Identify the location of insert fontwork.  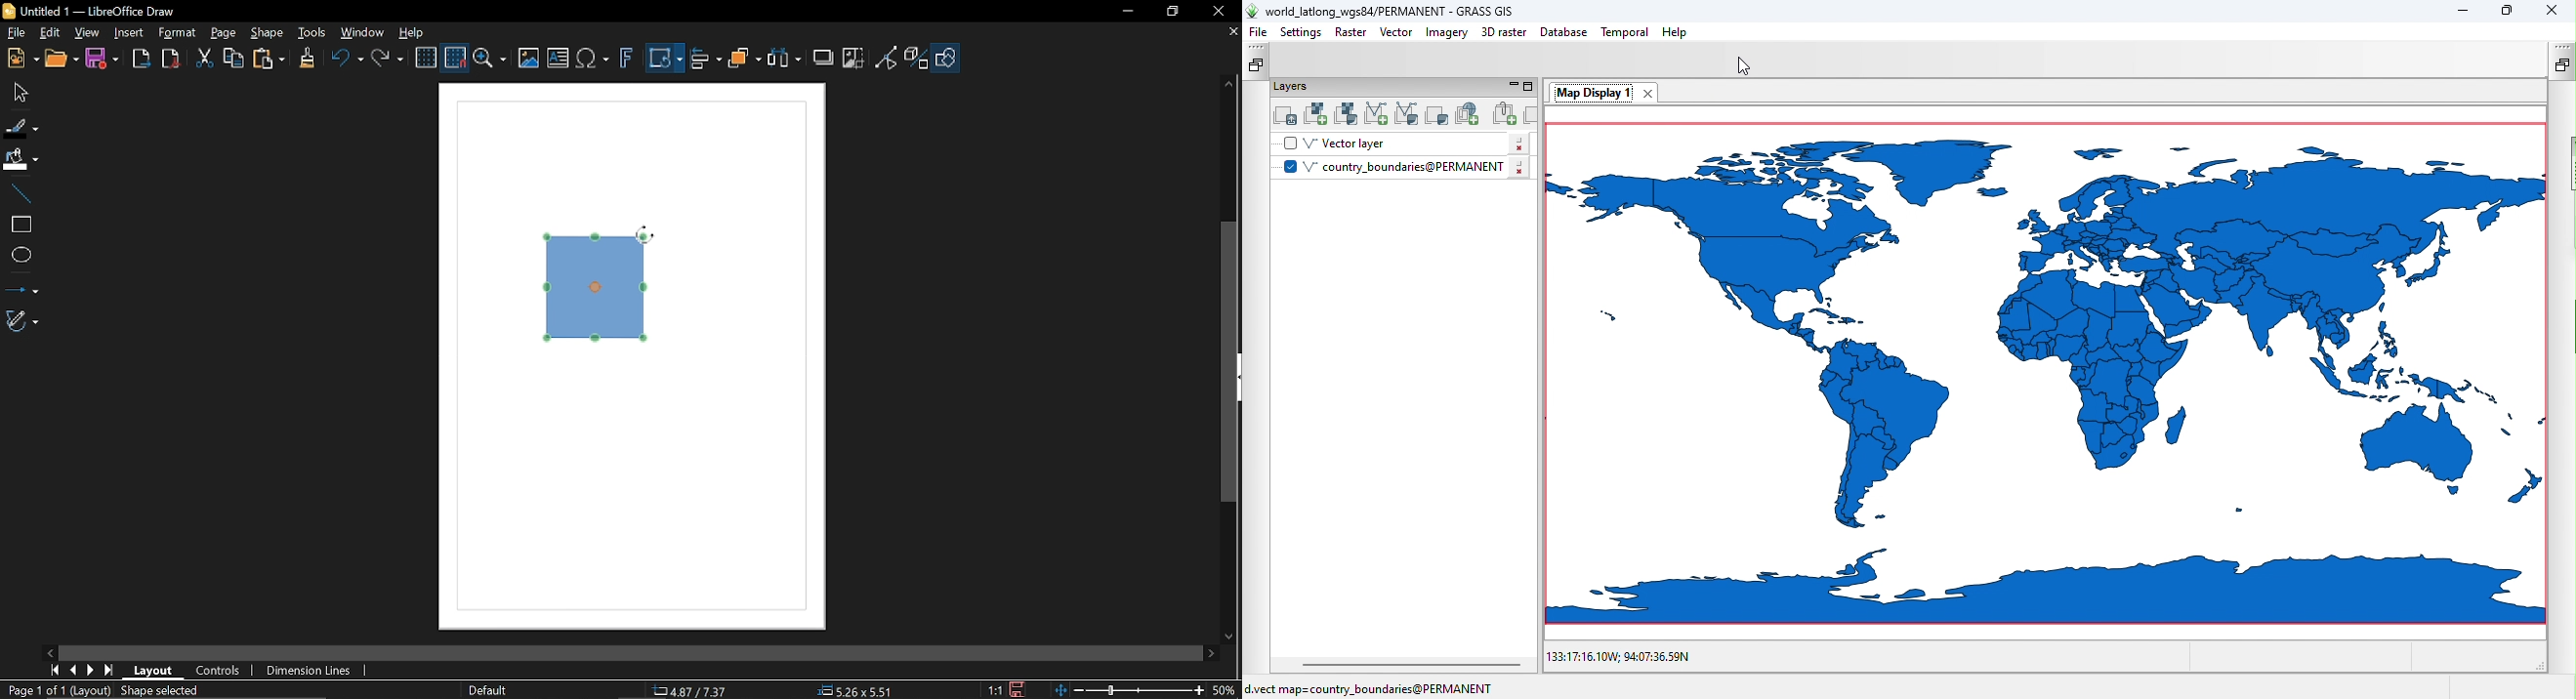
(624, 58).